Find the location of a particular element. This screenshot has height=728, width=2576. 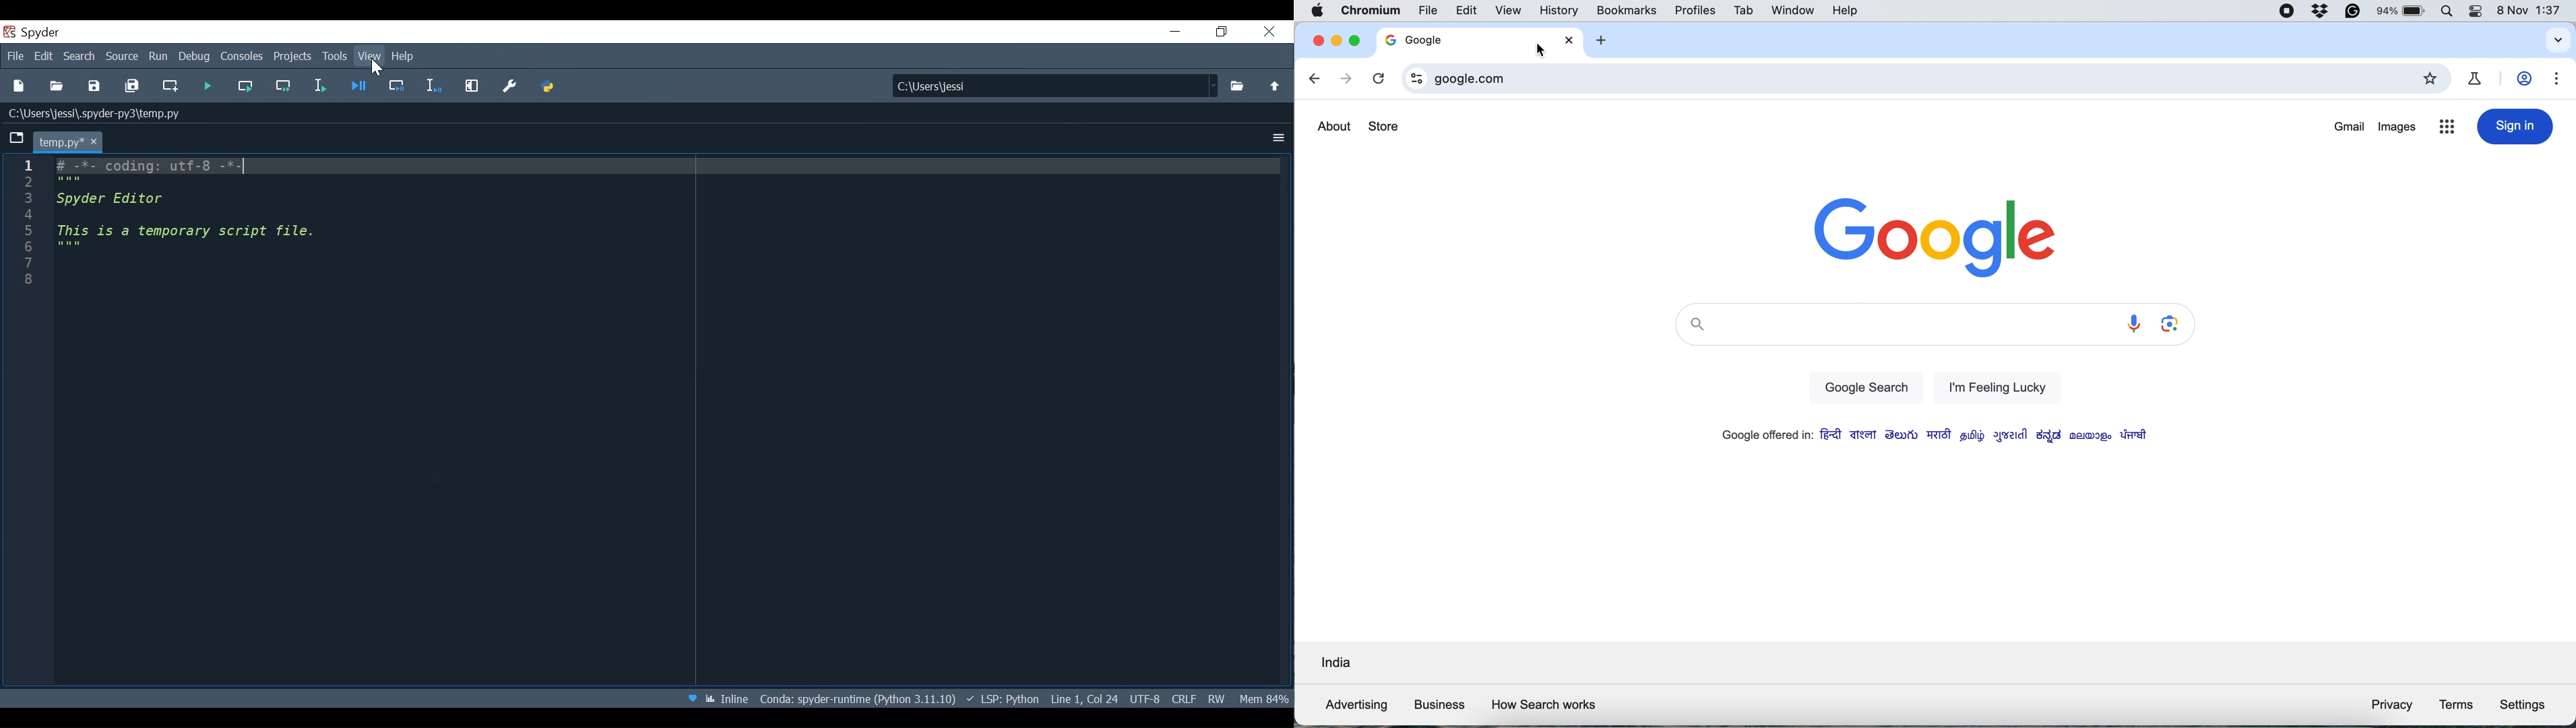

Toggle between inline and interactive Matplotlib plotting is located at coordinates (726, 698).